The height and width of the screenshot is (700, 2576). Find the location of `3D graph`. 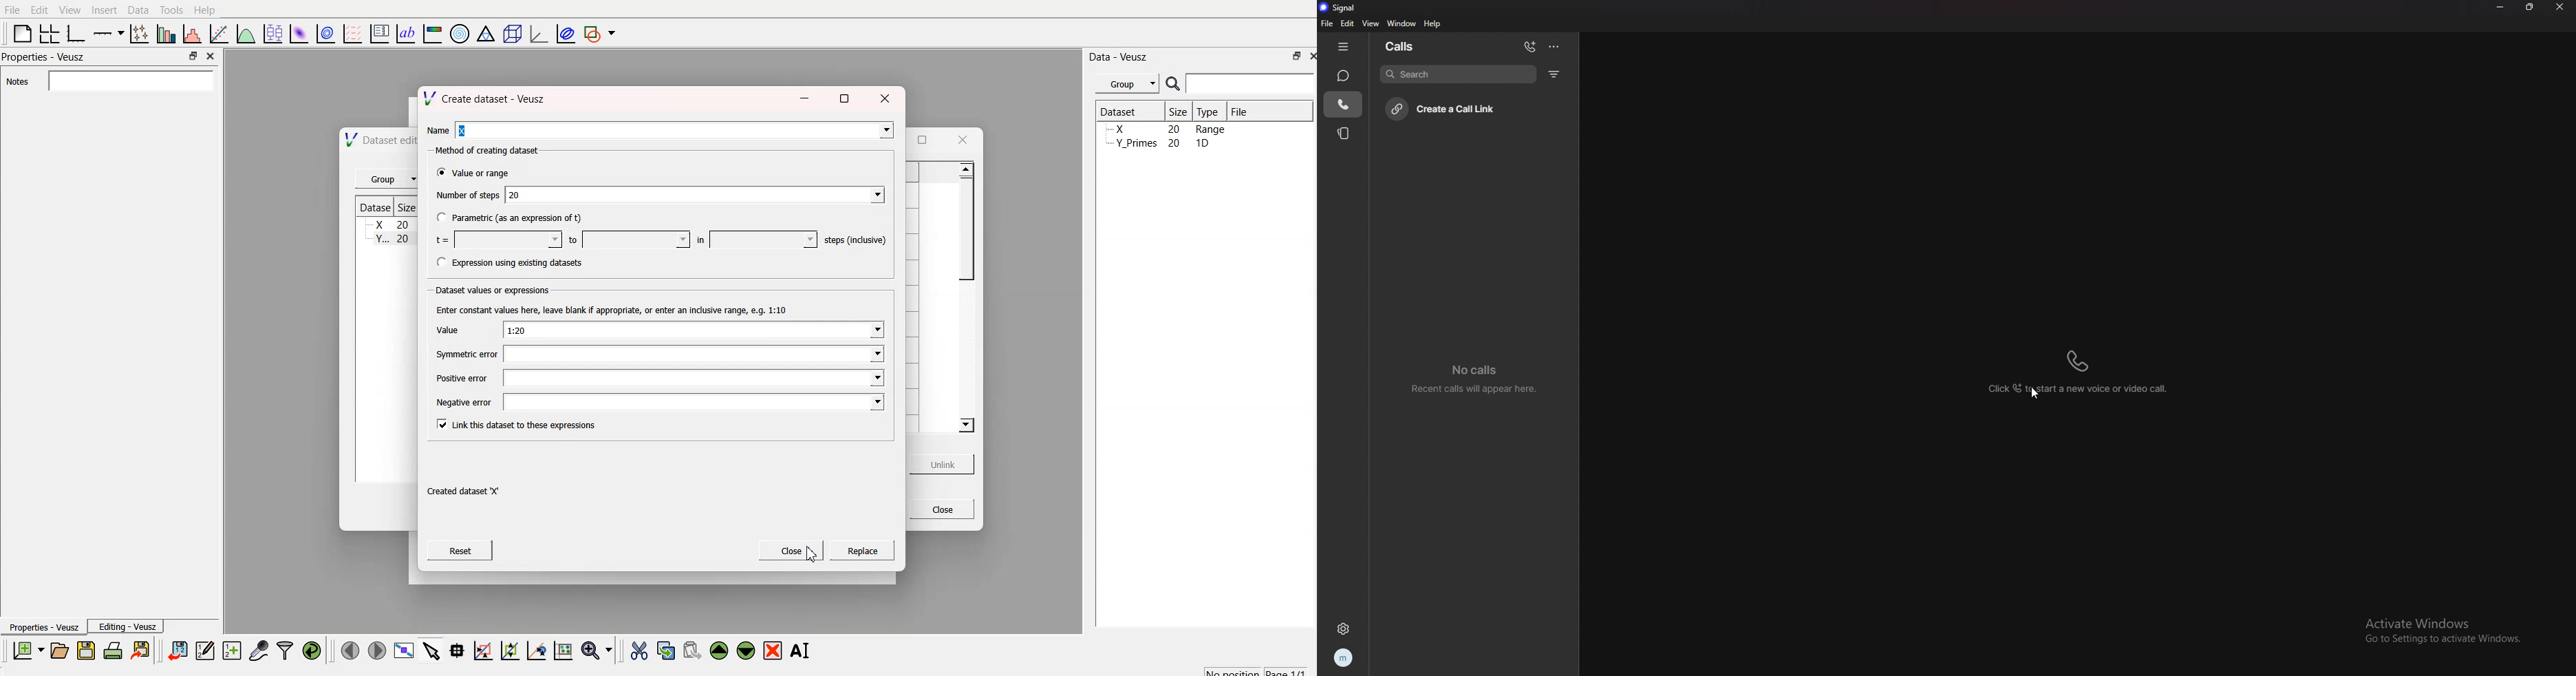

3D graph is located at coordinates (537, 34).